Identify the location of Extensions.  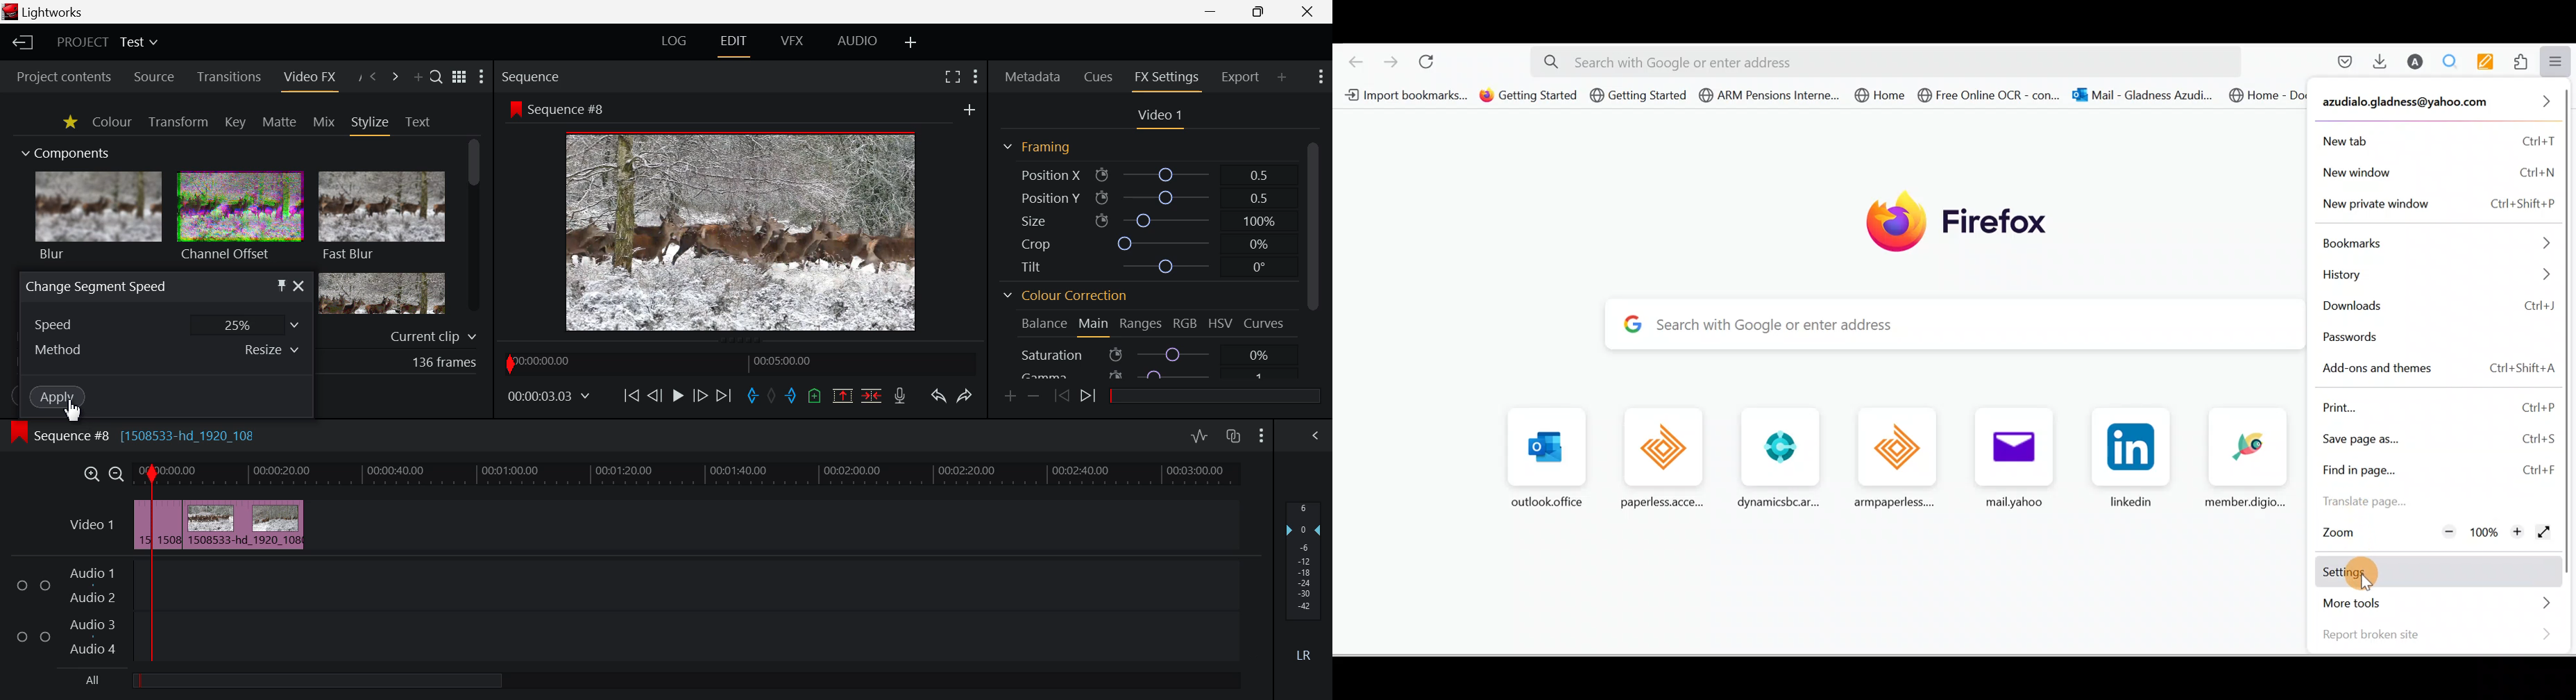
(2523, 61).